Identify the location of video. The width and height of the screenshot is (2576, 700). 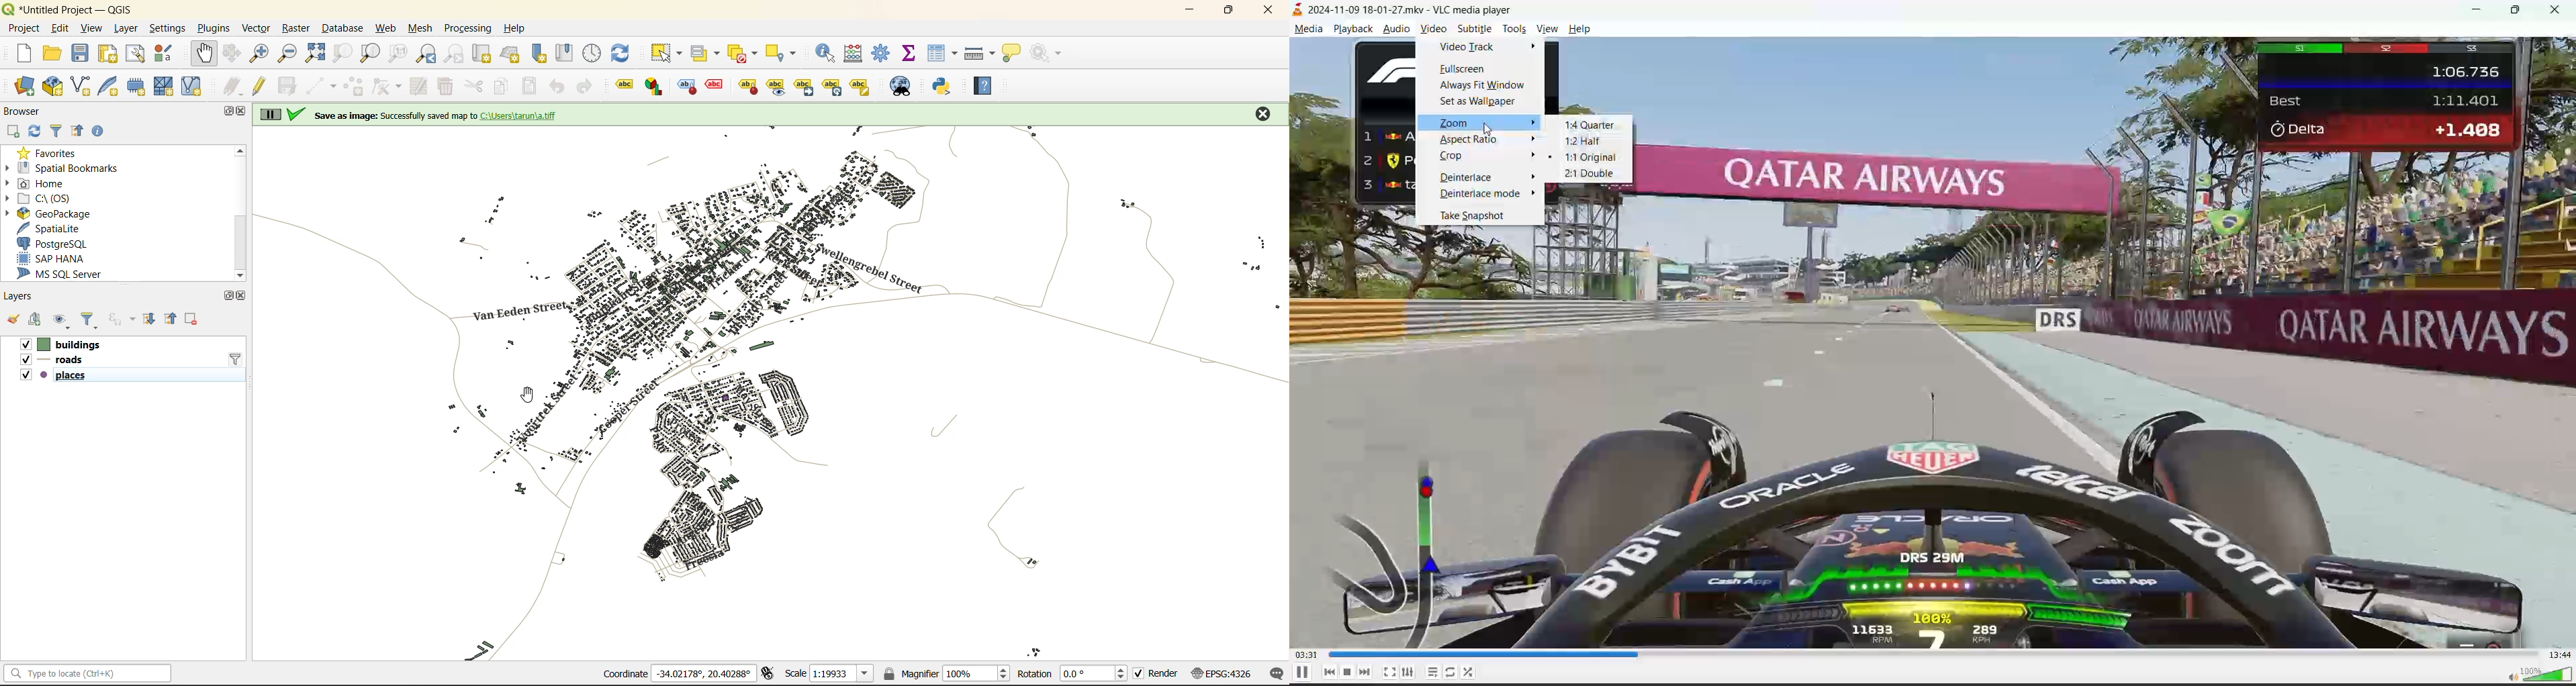
(1433, 27).